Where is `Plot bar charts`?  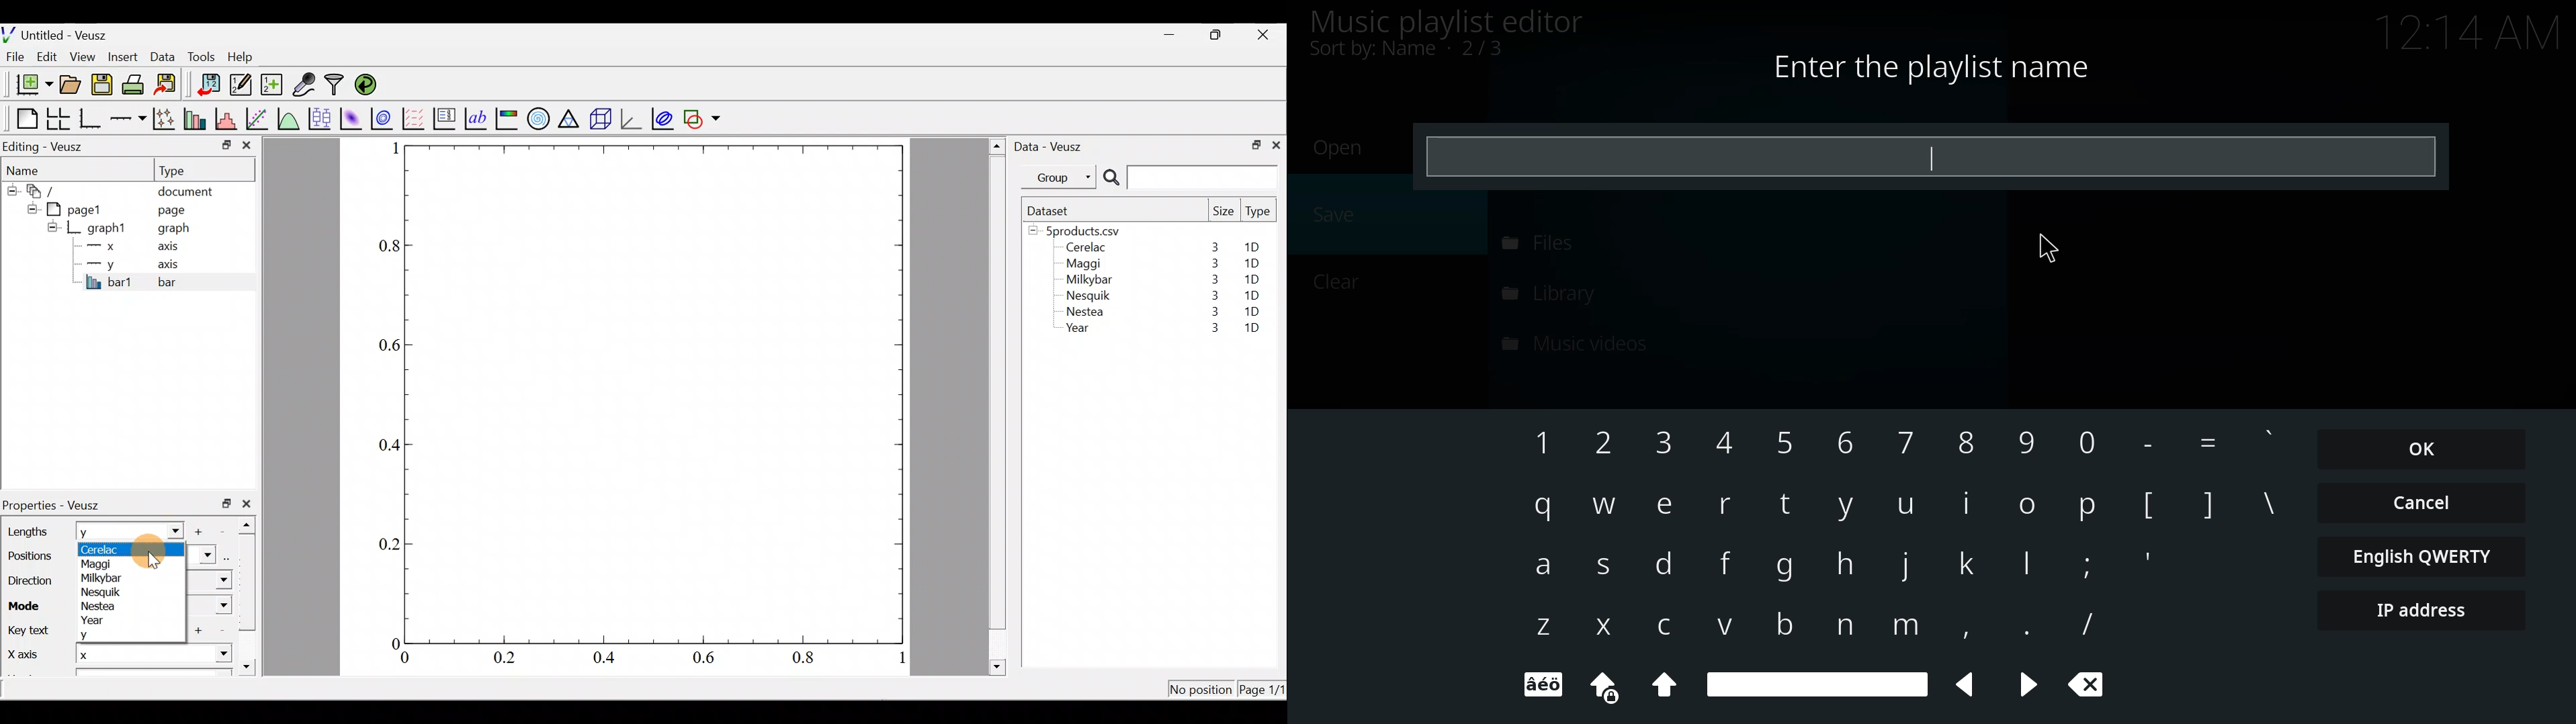
Plot bar charts is located at coordinates (196, 117).